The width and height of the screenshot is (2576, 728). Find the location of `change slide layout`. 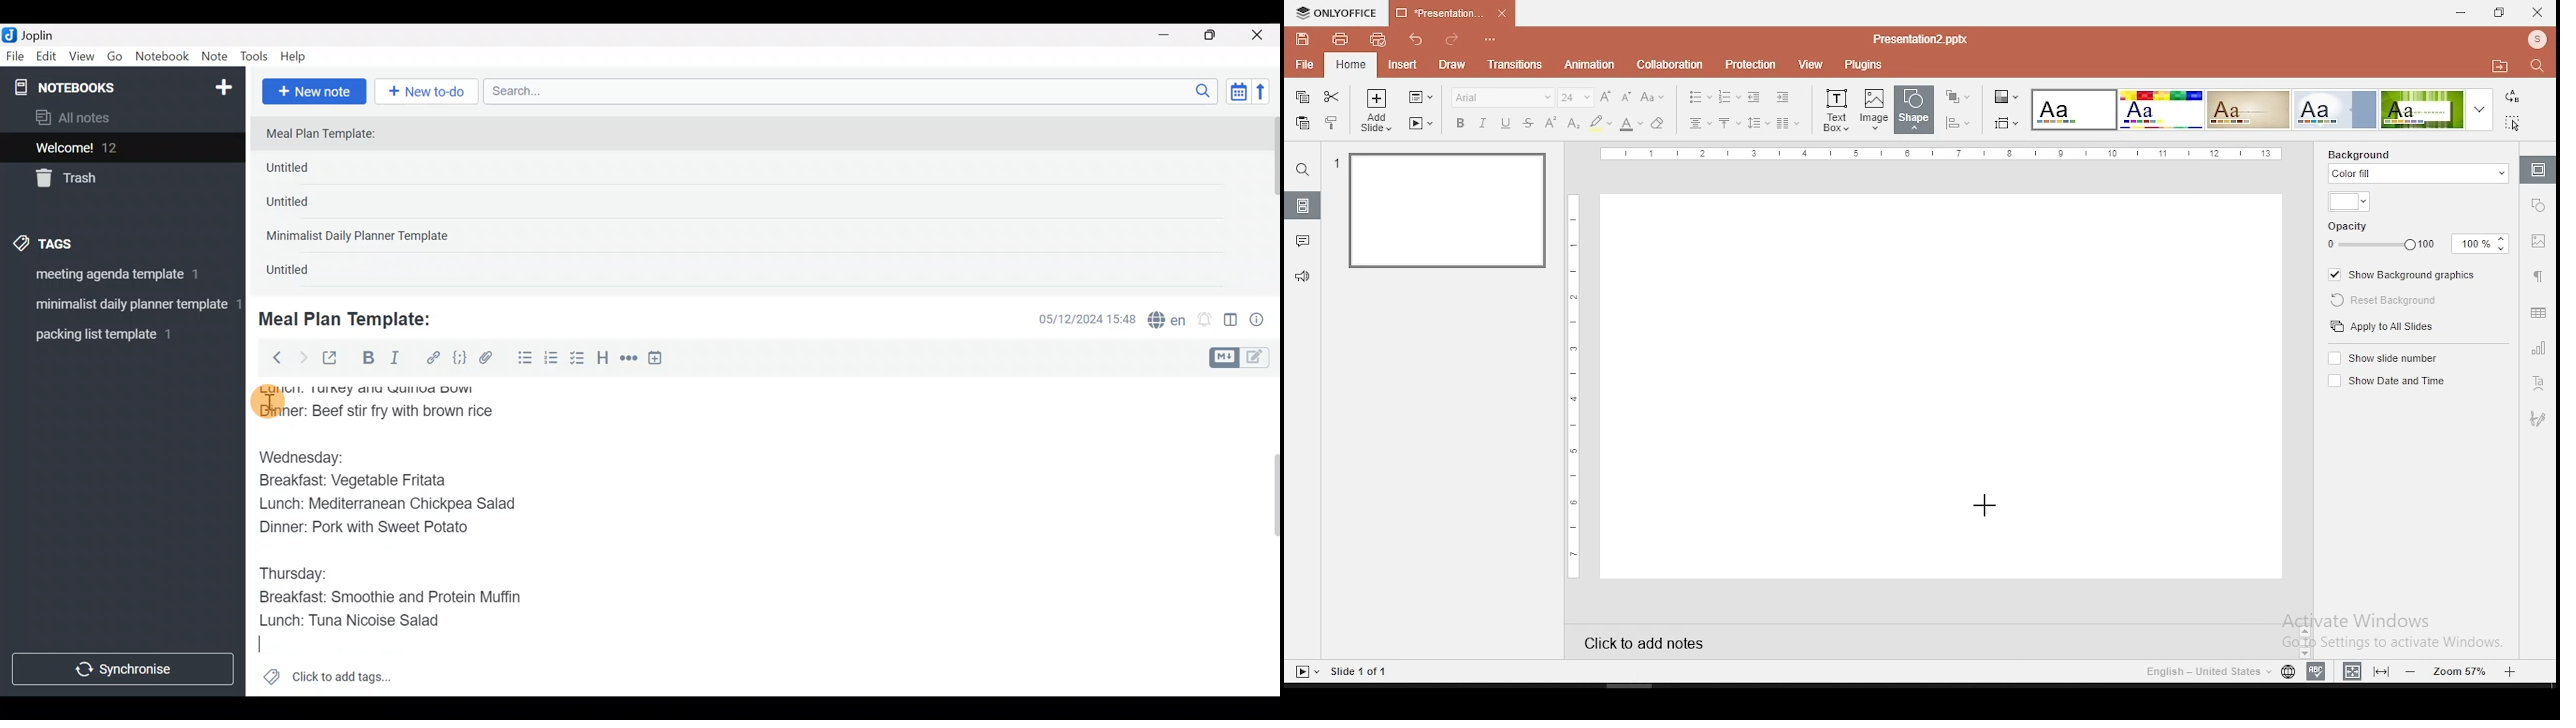

change slide layout is located at coordinates (1419, 98).